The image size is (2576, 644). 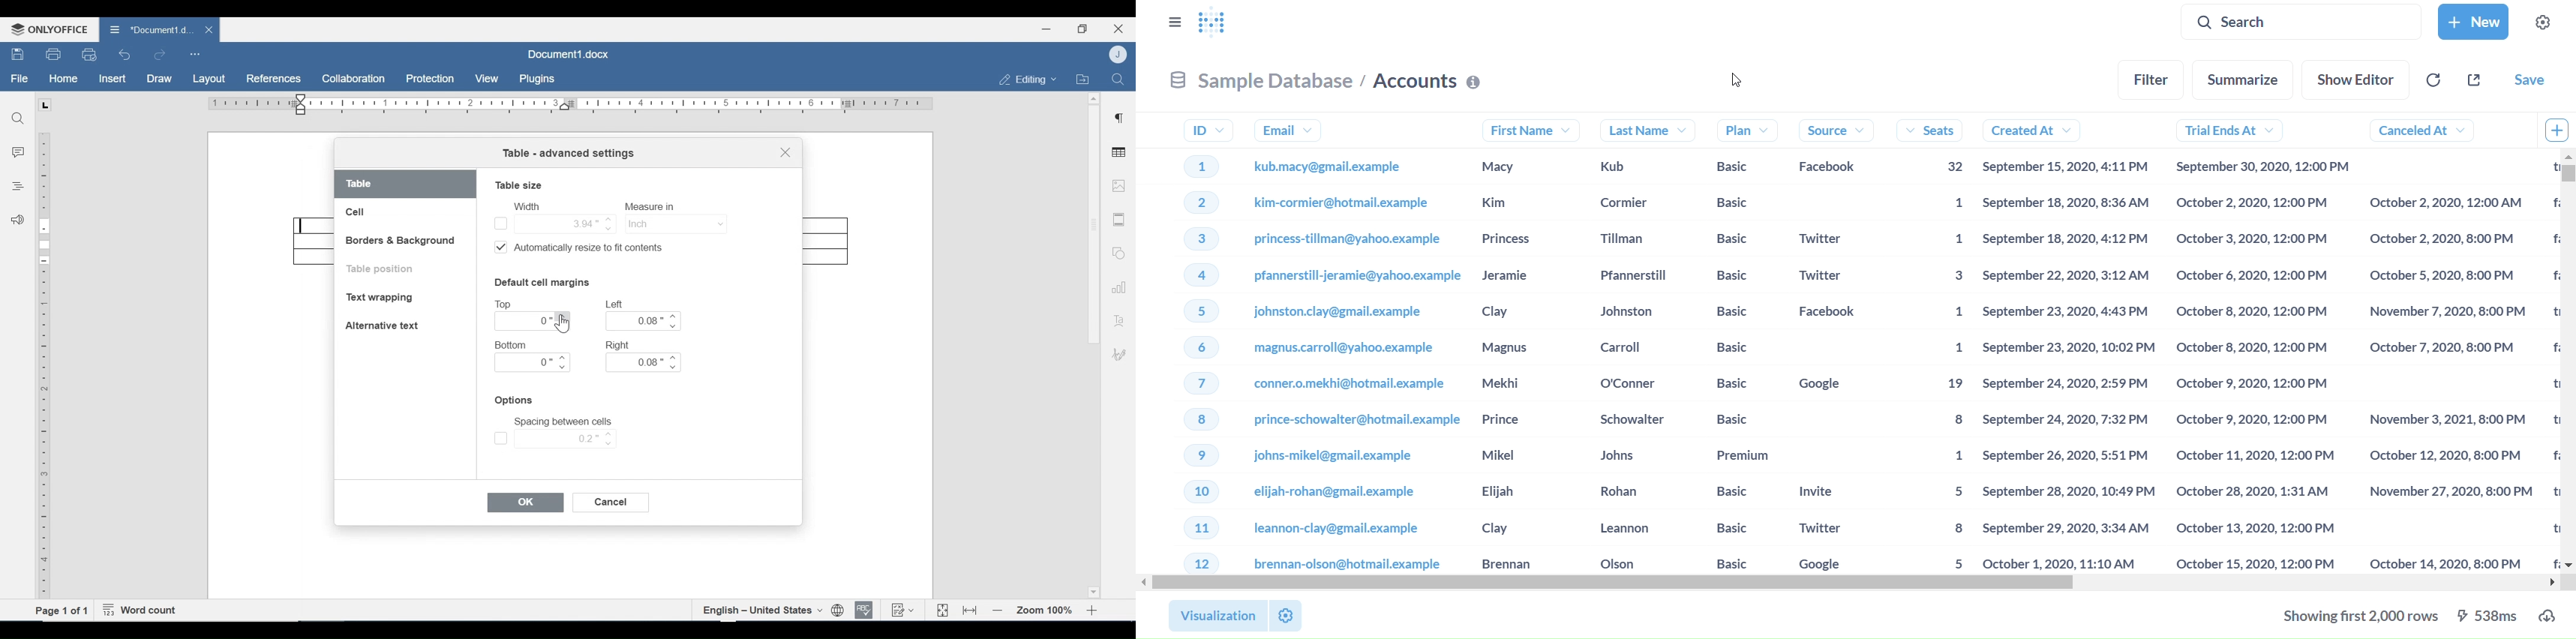 I want to click on Paragraph Settings, so click(x=1120, y=117).